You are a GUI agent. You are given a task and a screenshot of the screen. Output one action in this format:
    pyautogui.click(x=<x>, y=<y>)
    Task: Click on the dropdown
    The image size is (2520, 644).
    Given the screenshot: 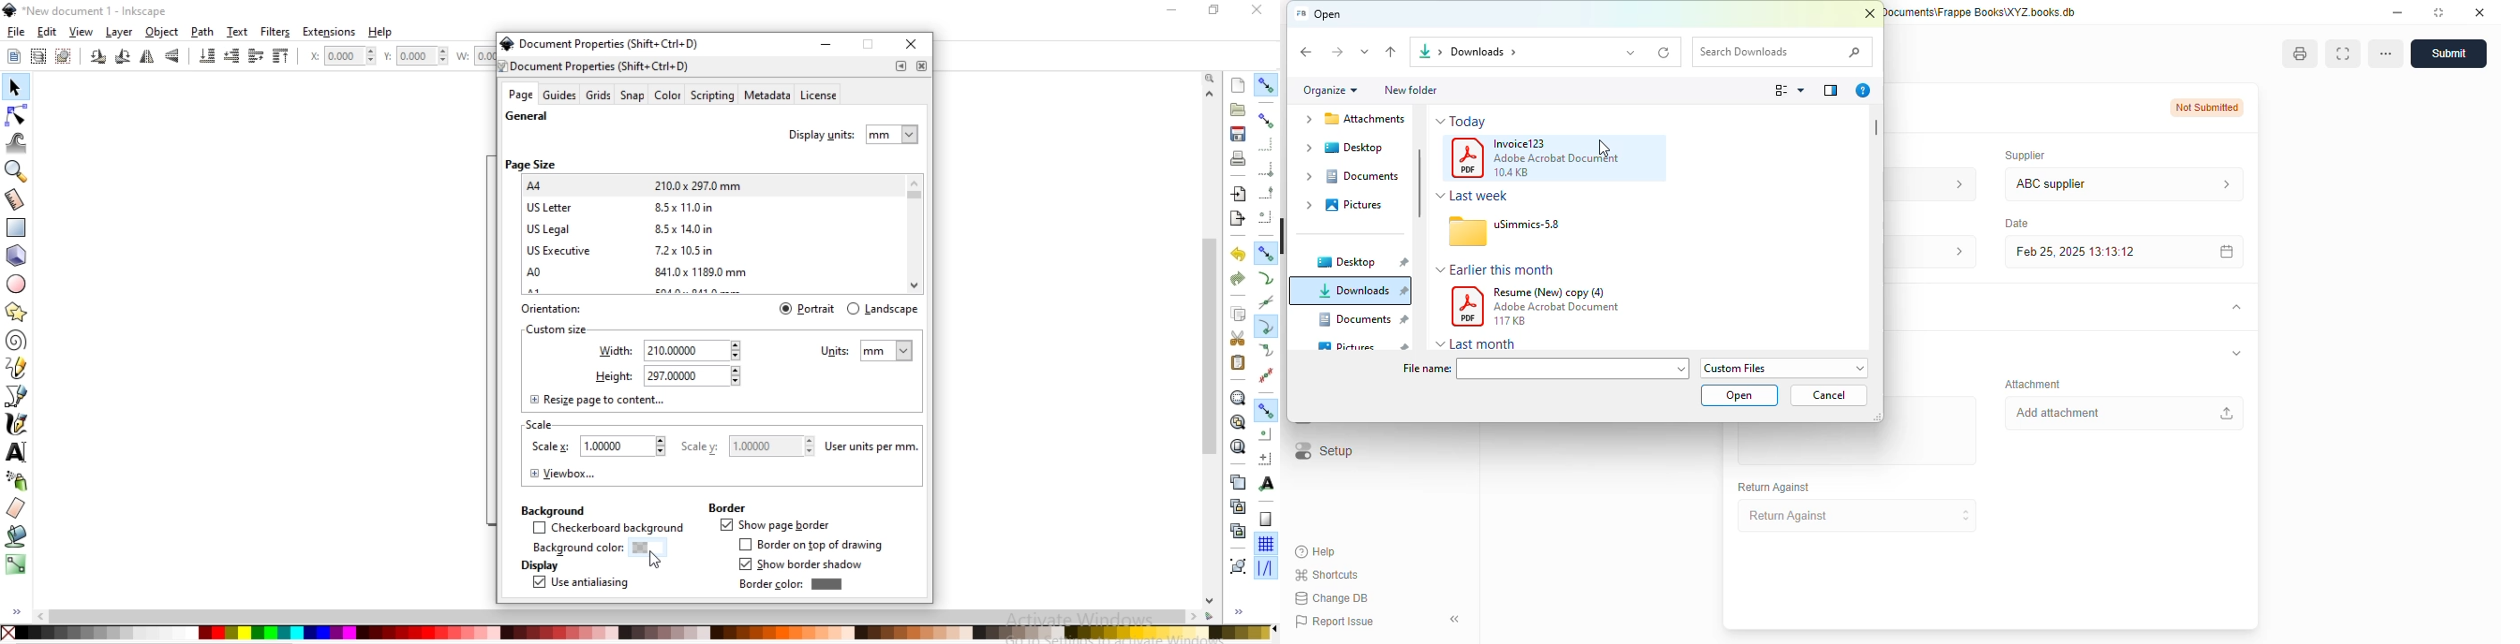 What is the action you would take?
    pyautogui.click(x=1441, y=344)
    